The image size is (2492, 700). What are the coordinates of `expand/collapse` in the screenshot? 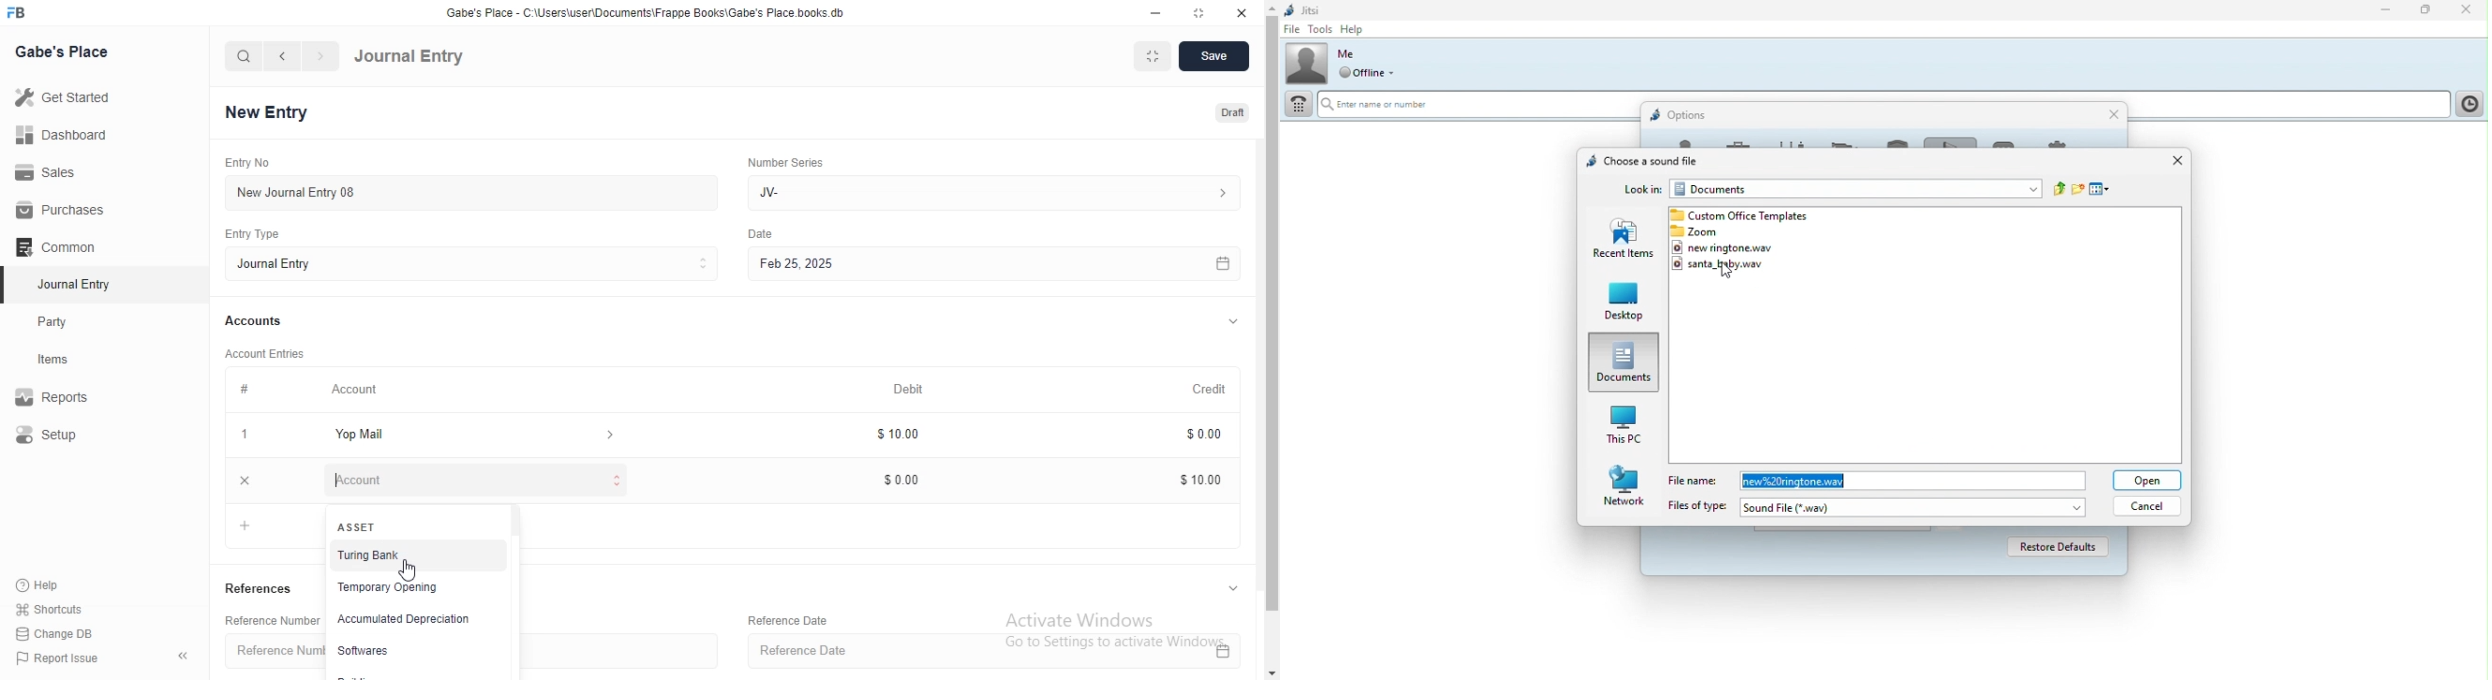 It's located at (1237, 323).